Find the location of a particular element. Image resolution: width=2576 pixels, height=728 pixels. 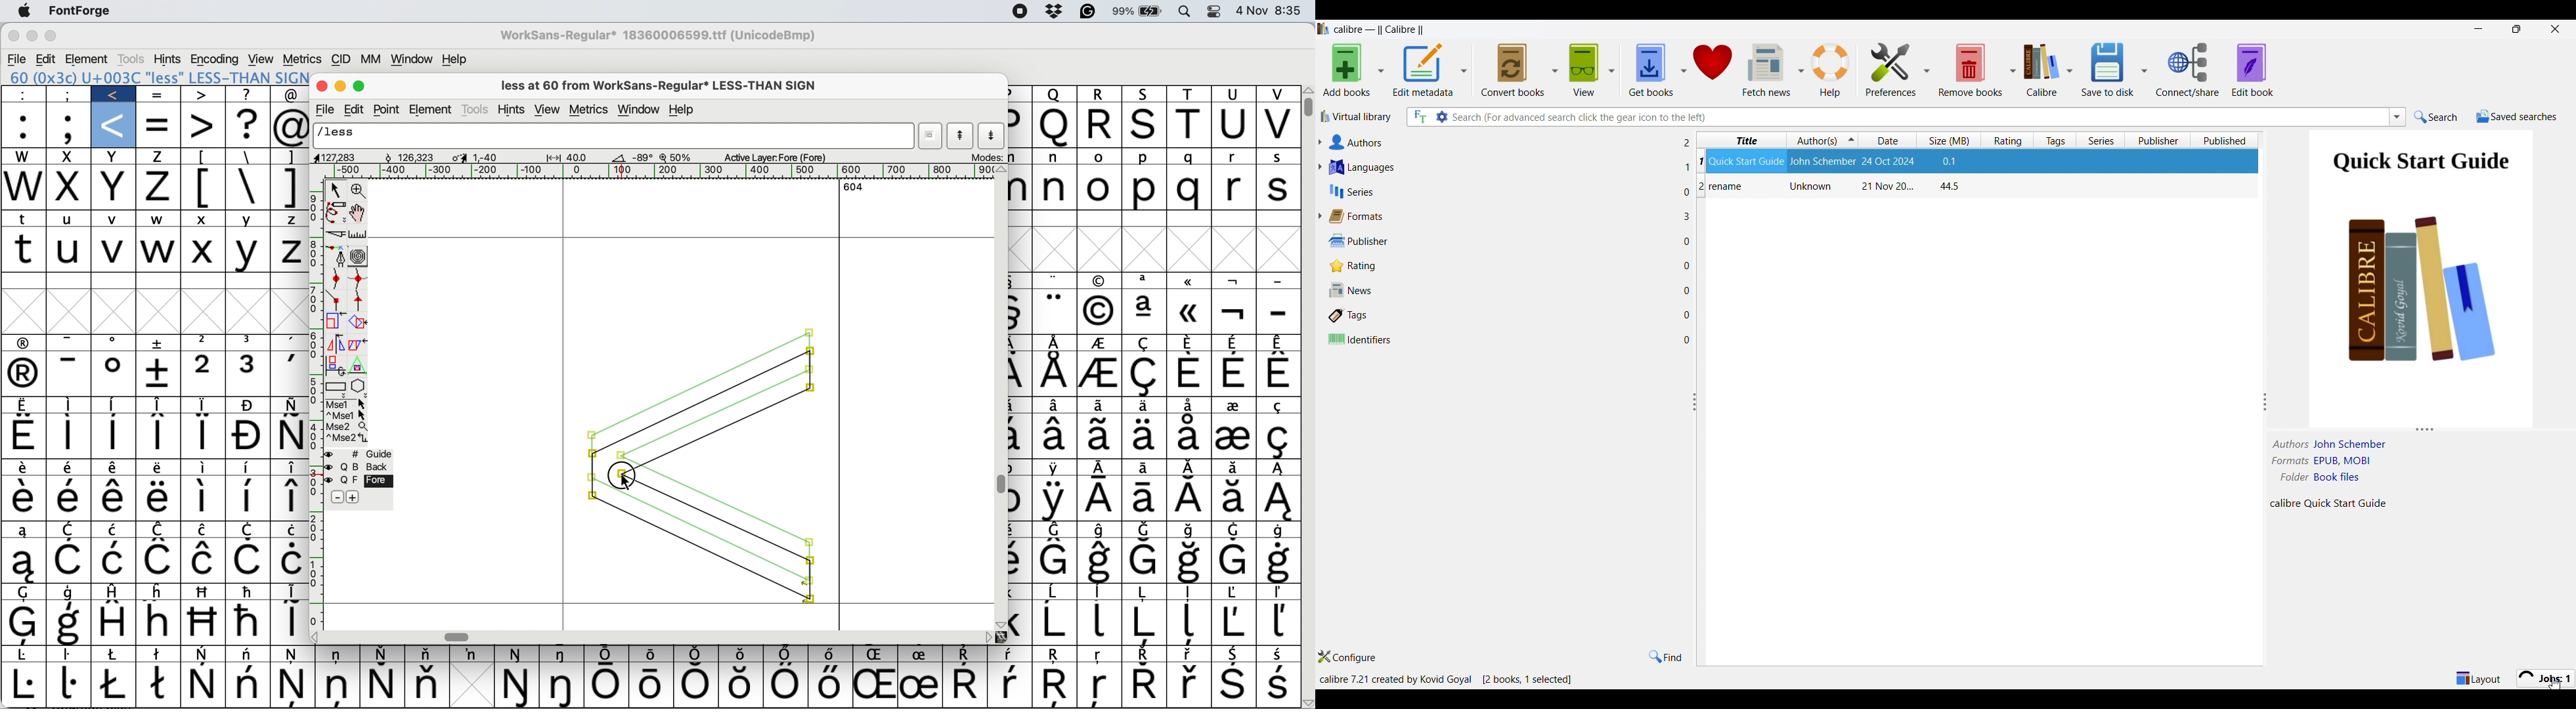

Symbol is located at coordinates (1148, 500).